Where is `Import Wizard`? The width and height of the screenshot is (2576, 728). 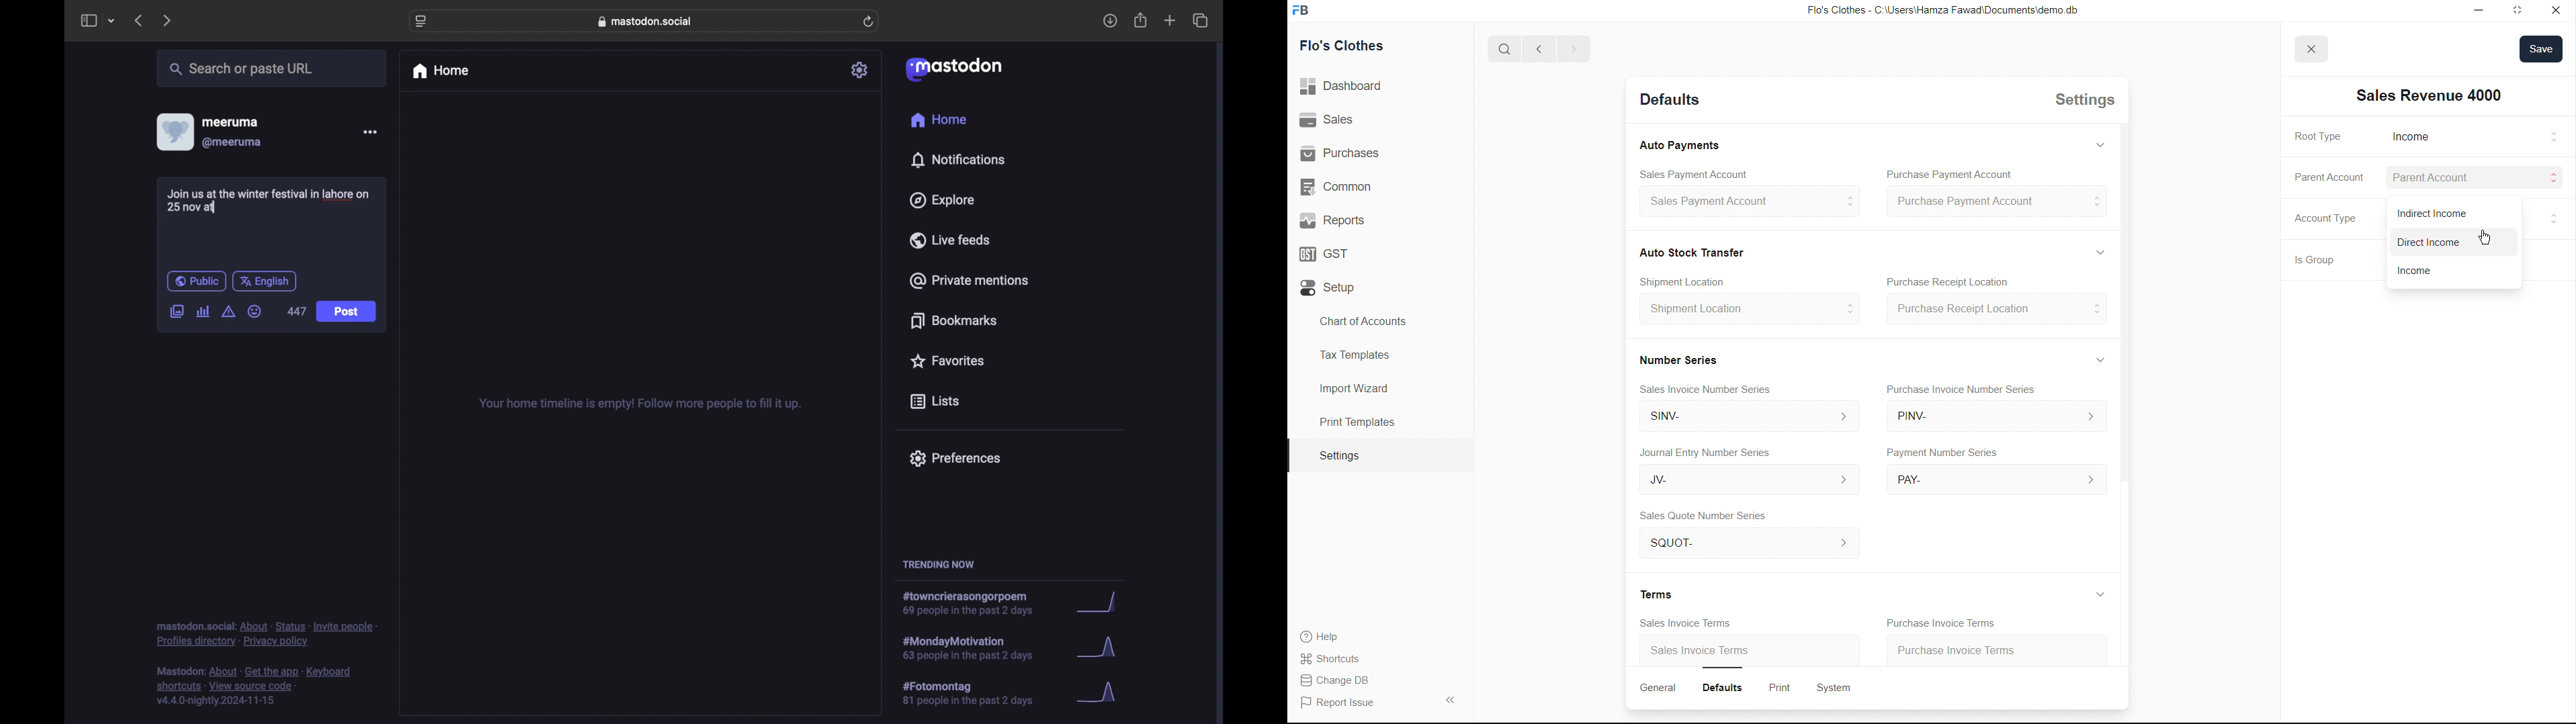 Import Wizard is located at coordinates (1354, 388).